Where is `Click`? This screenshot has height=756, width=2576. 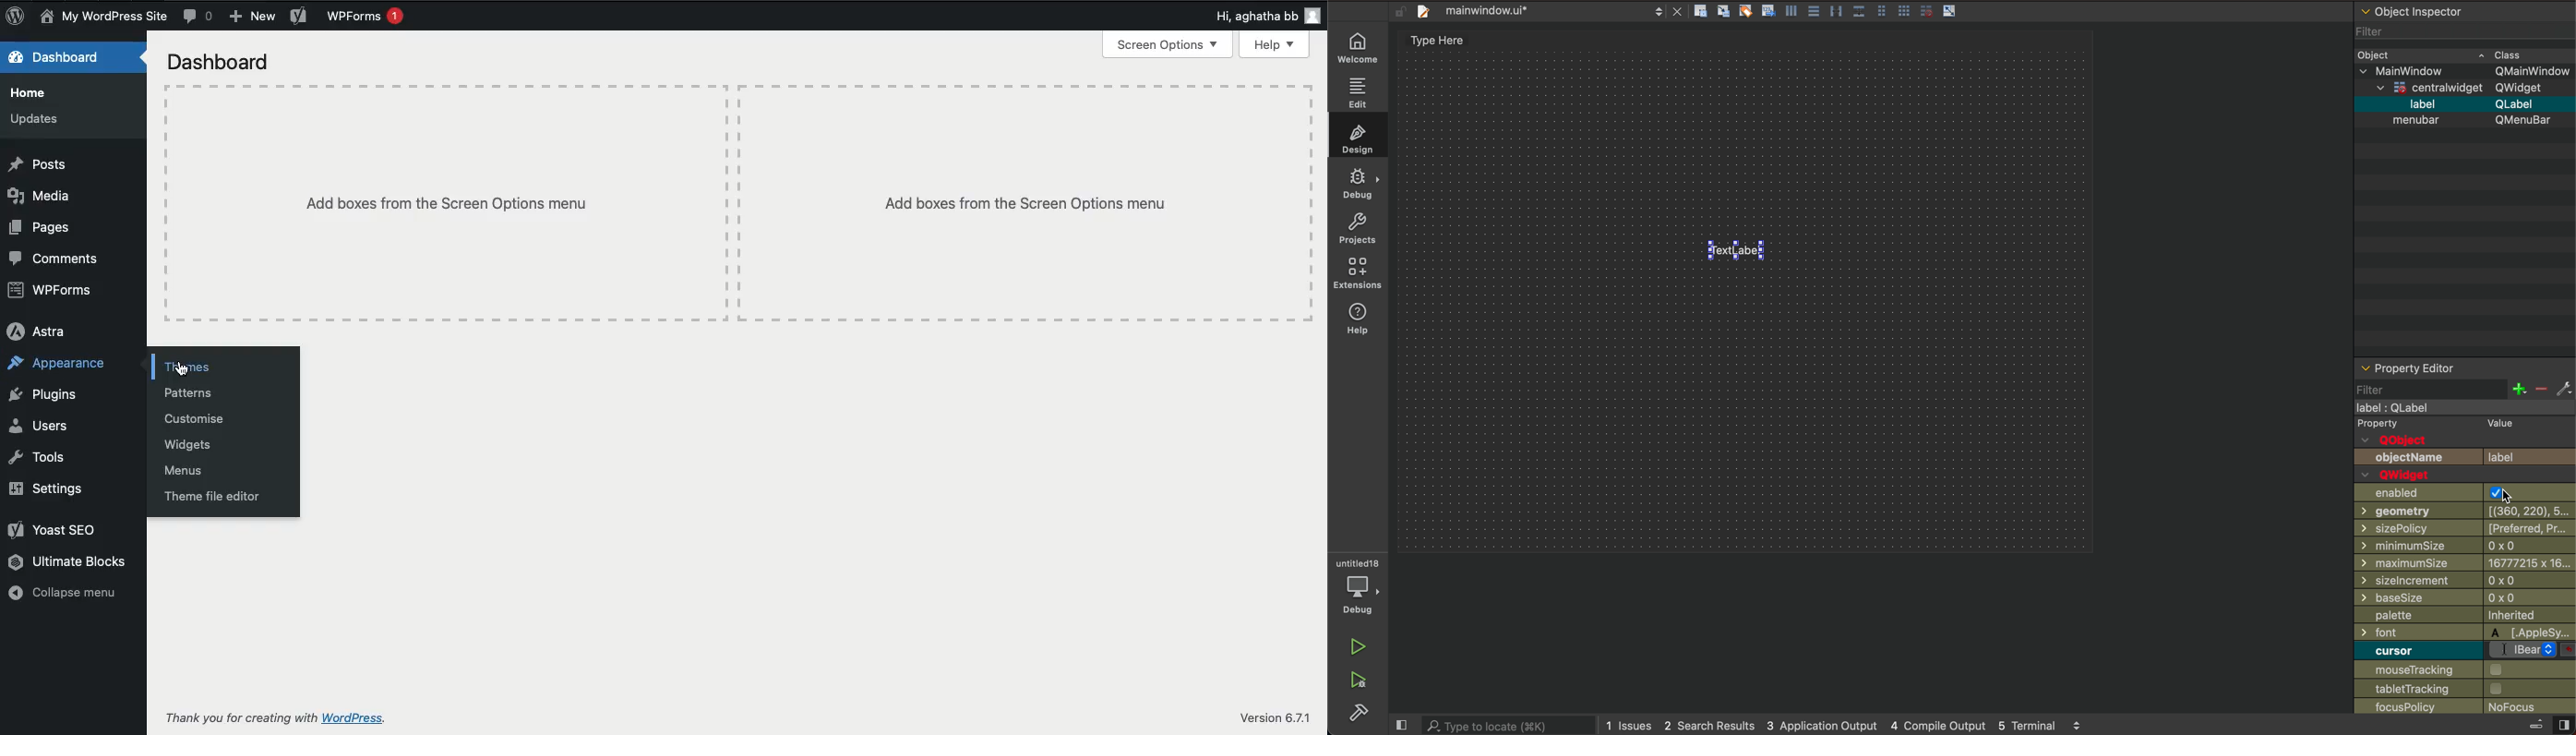 Click is located at coordinates (179, 364).